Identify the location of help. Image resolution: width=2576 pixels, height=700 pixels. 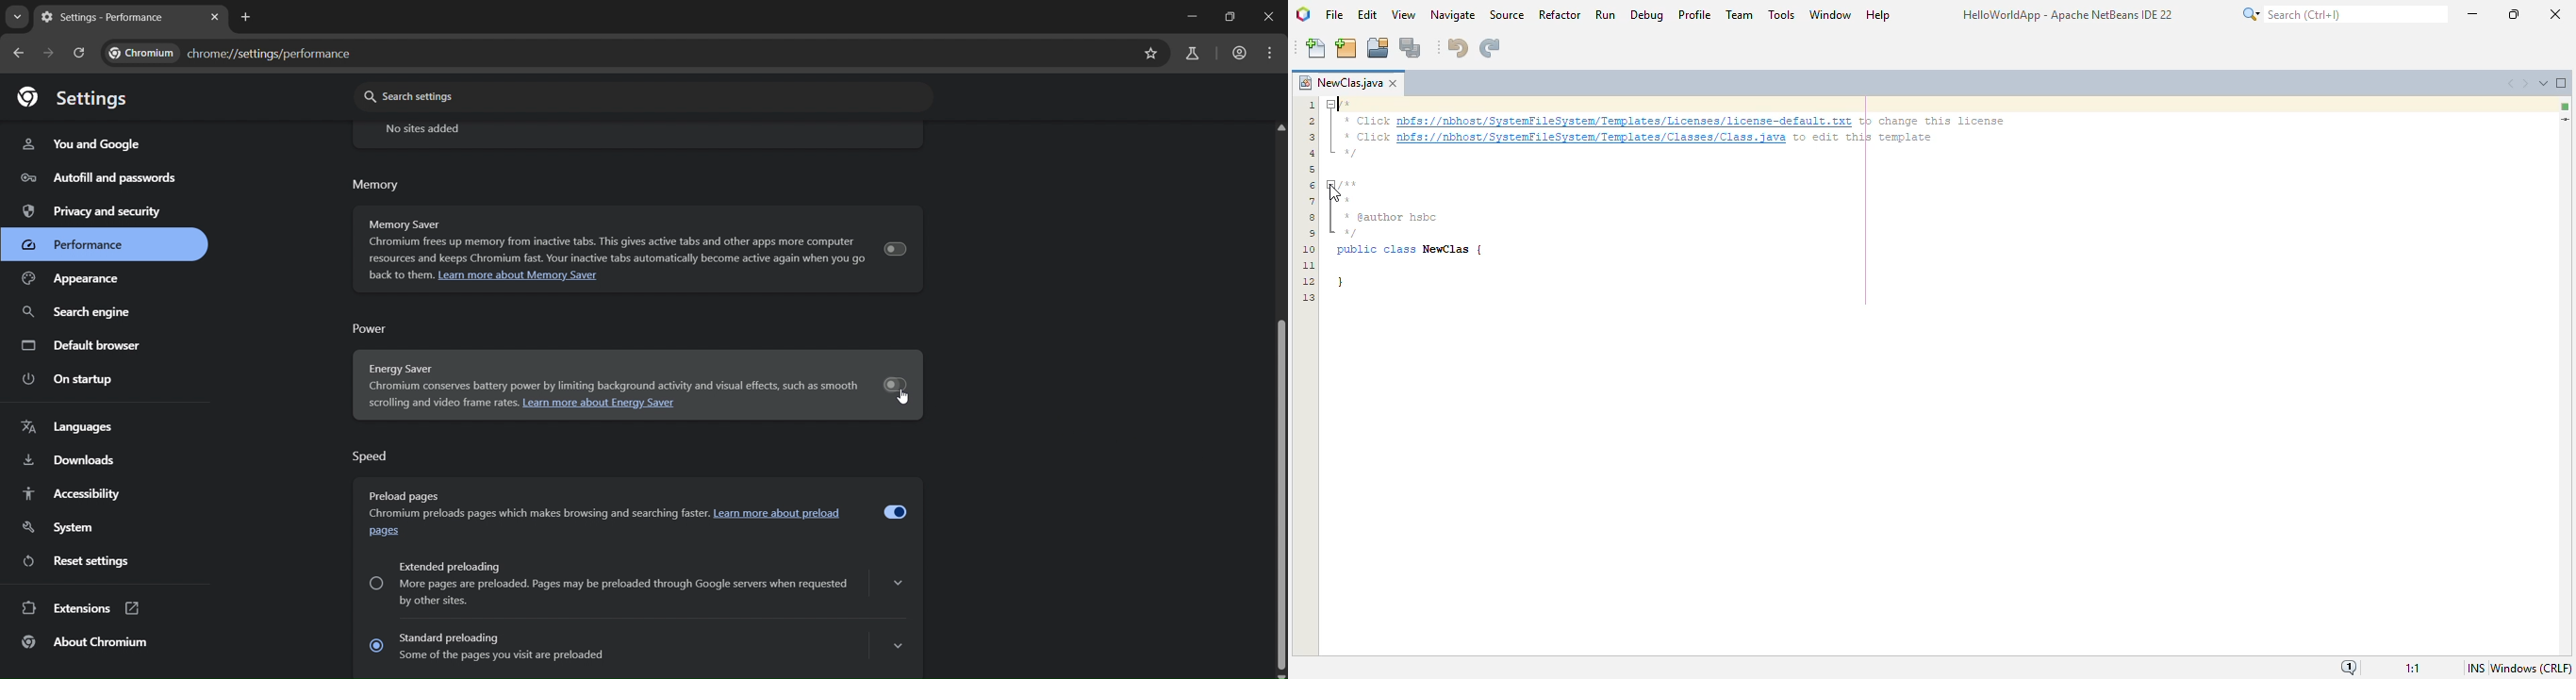
(1879, 14).